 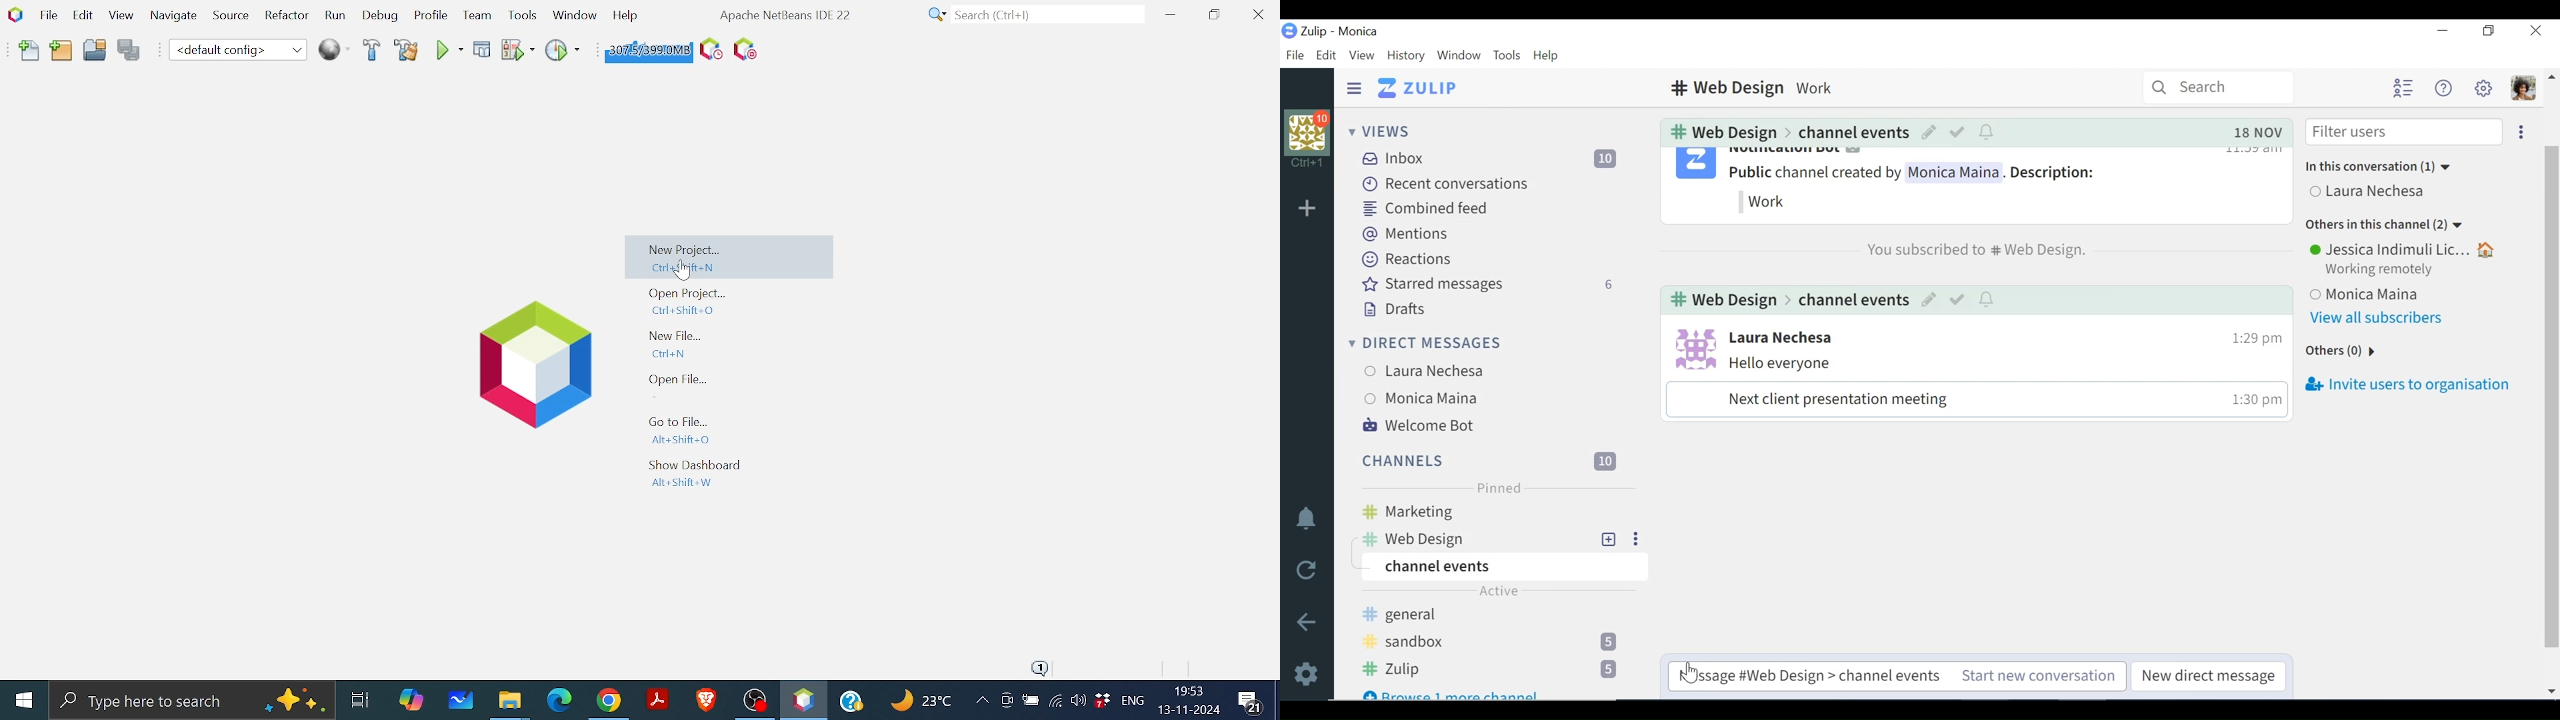 I want to click on Help, so click(x=1547, y=56).